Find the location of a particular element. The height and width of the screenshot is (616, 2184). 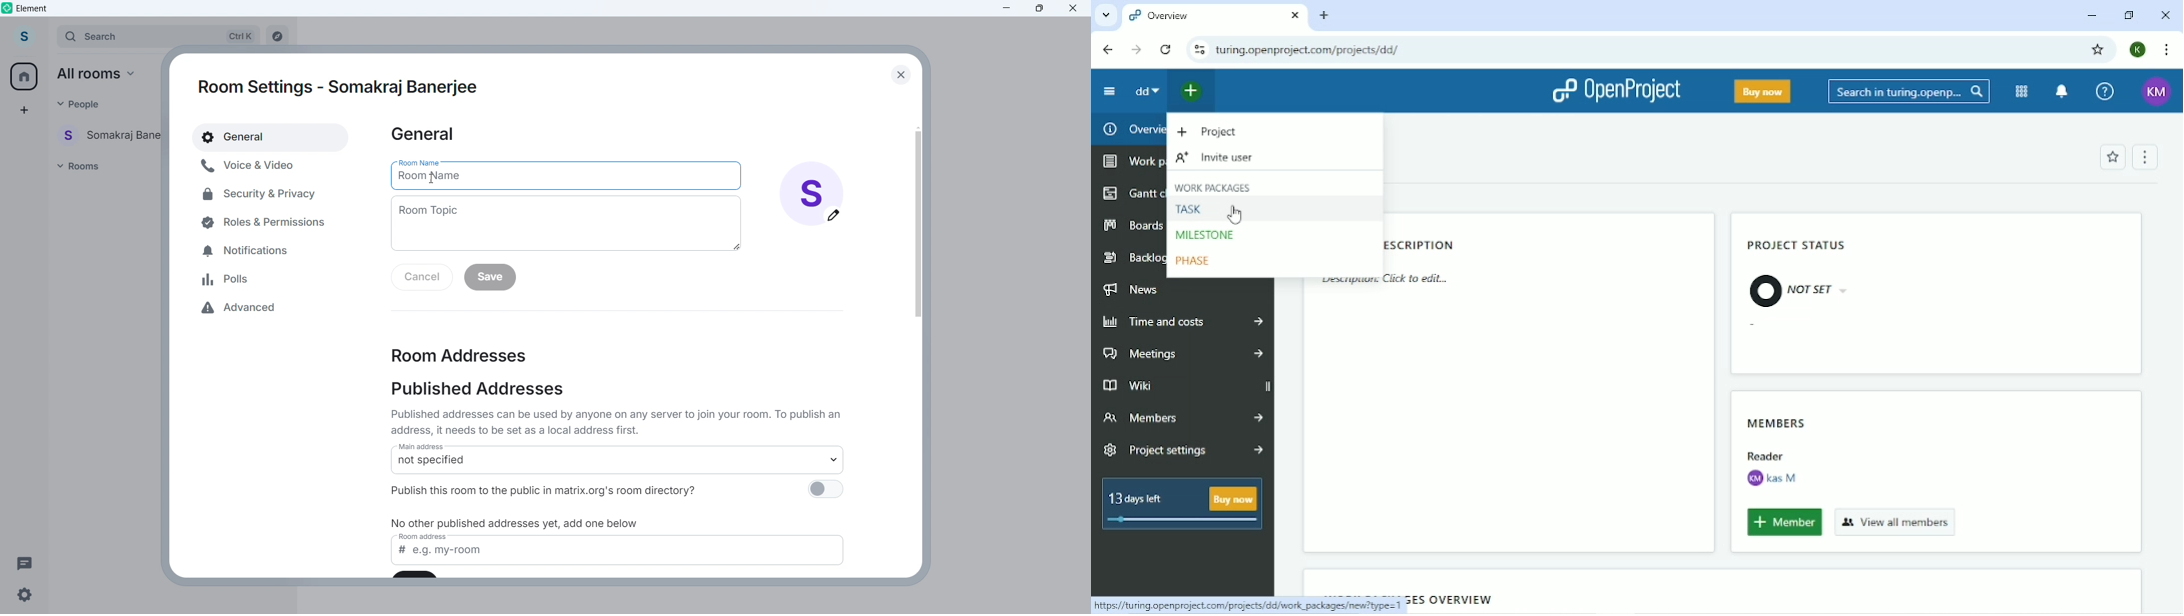

Room settings -somakraj banerjee is located at coordinates (341, 87).